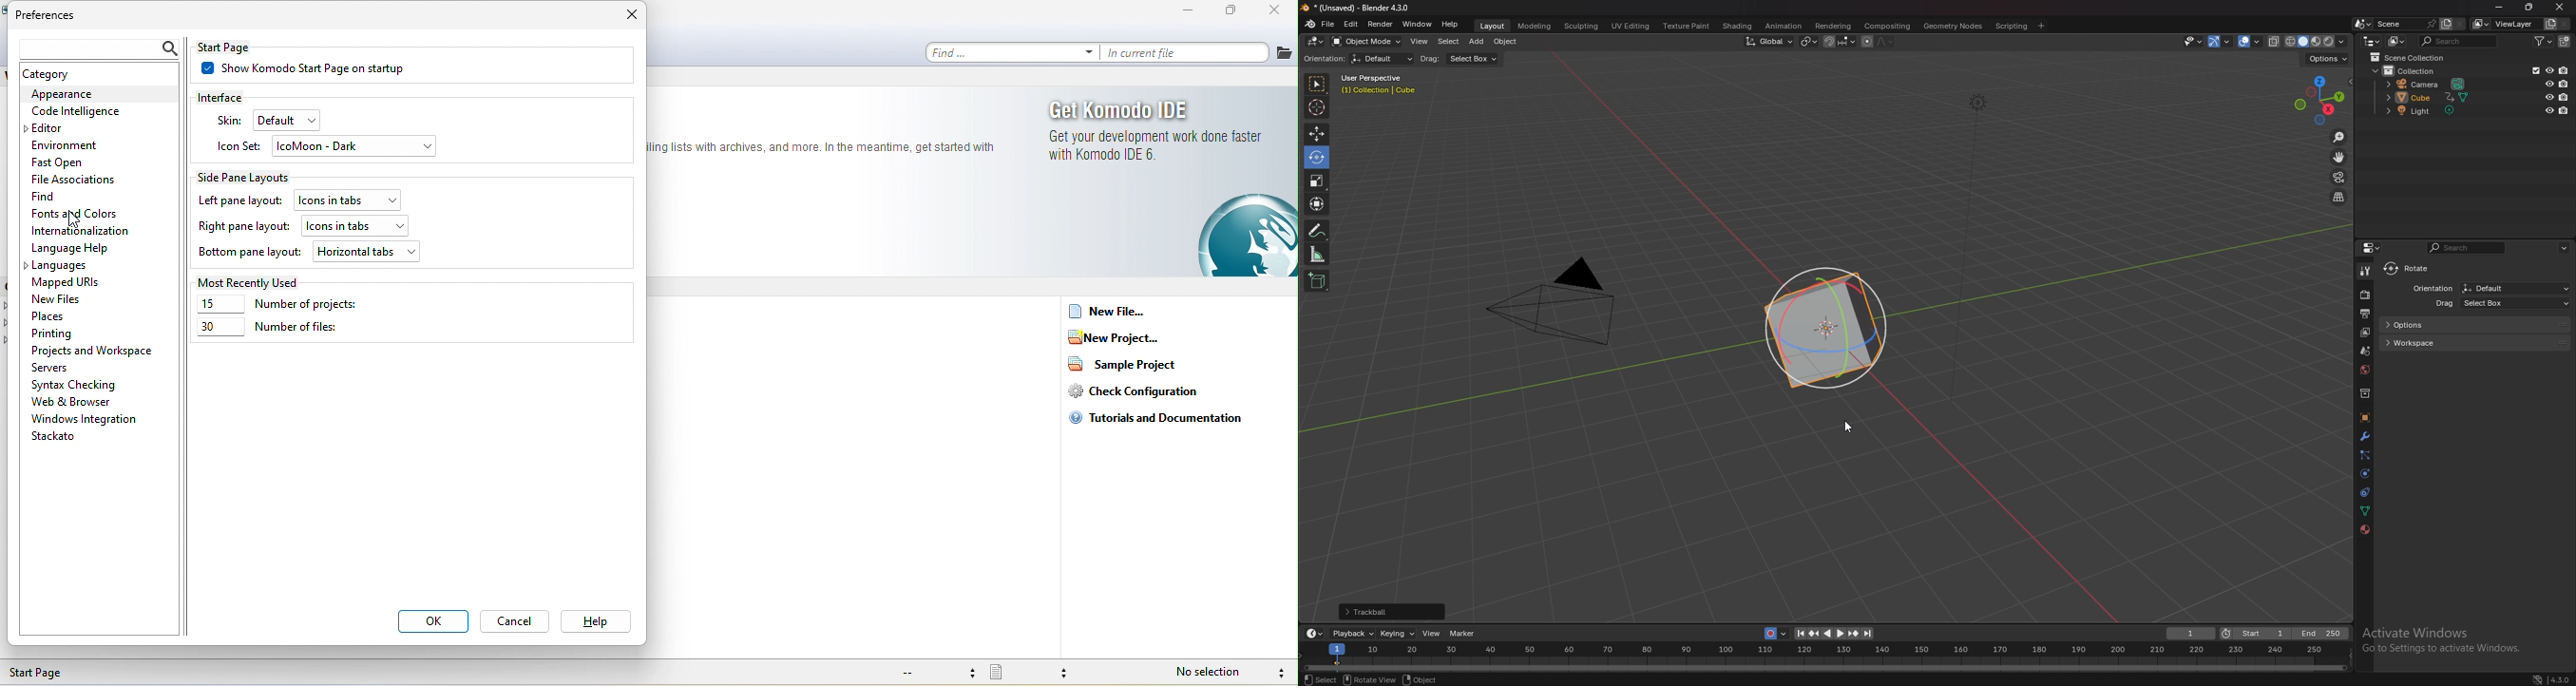 The width and height of the screenshot is (2576, 700). Describe the element at coordinates (2275, 41) in the screenshot. I see `toggle xray` at that location.